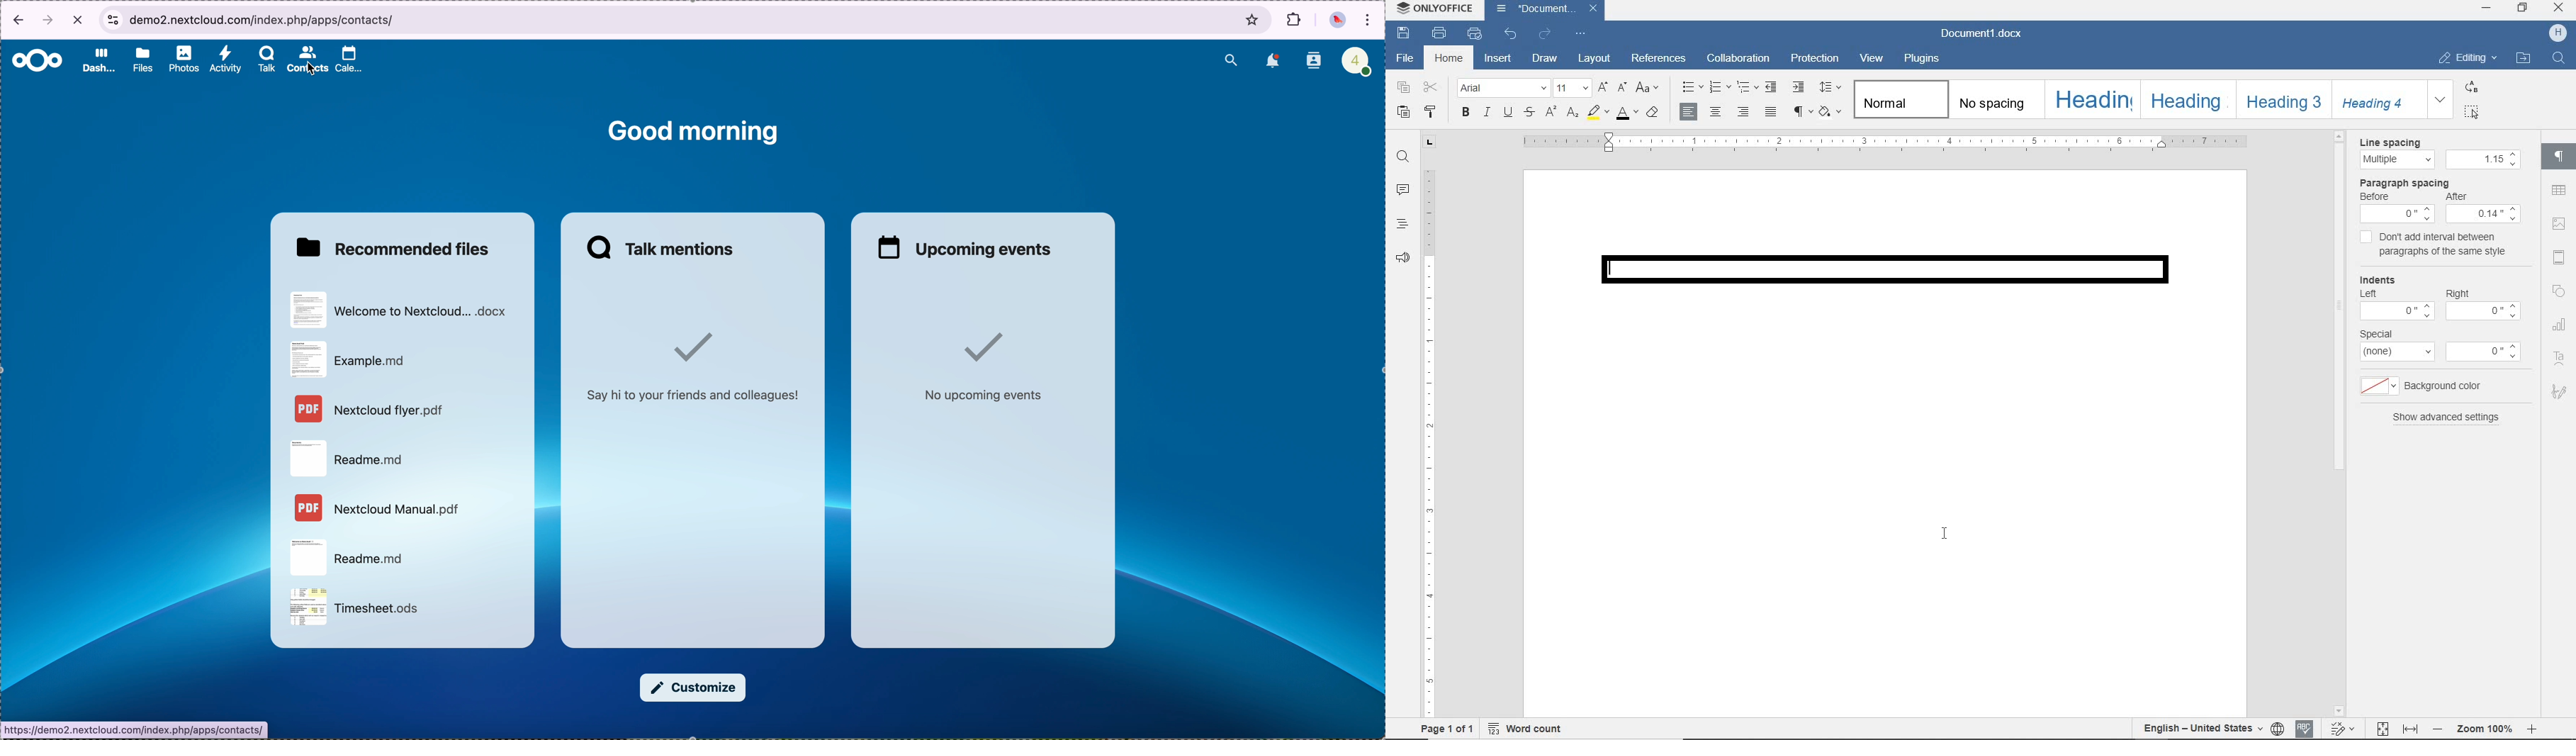 This screenshot has height=756, width=2576. Describe the element at coordinates (2560, 259) in the screenshot. I see `header and footer` at that location.